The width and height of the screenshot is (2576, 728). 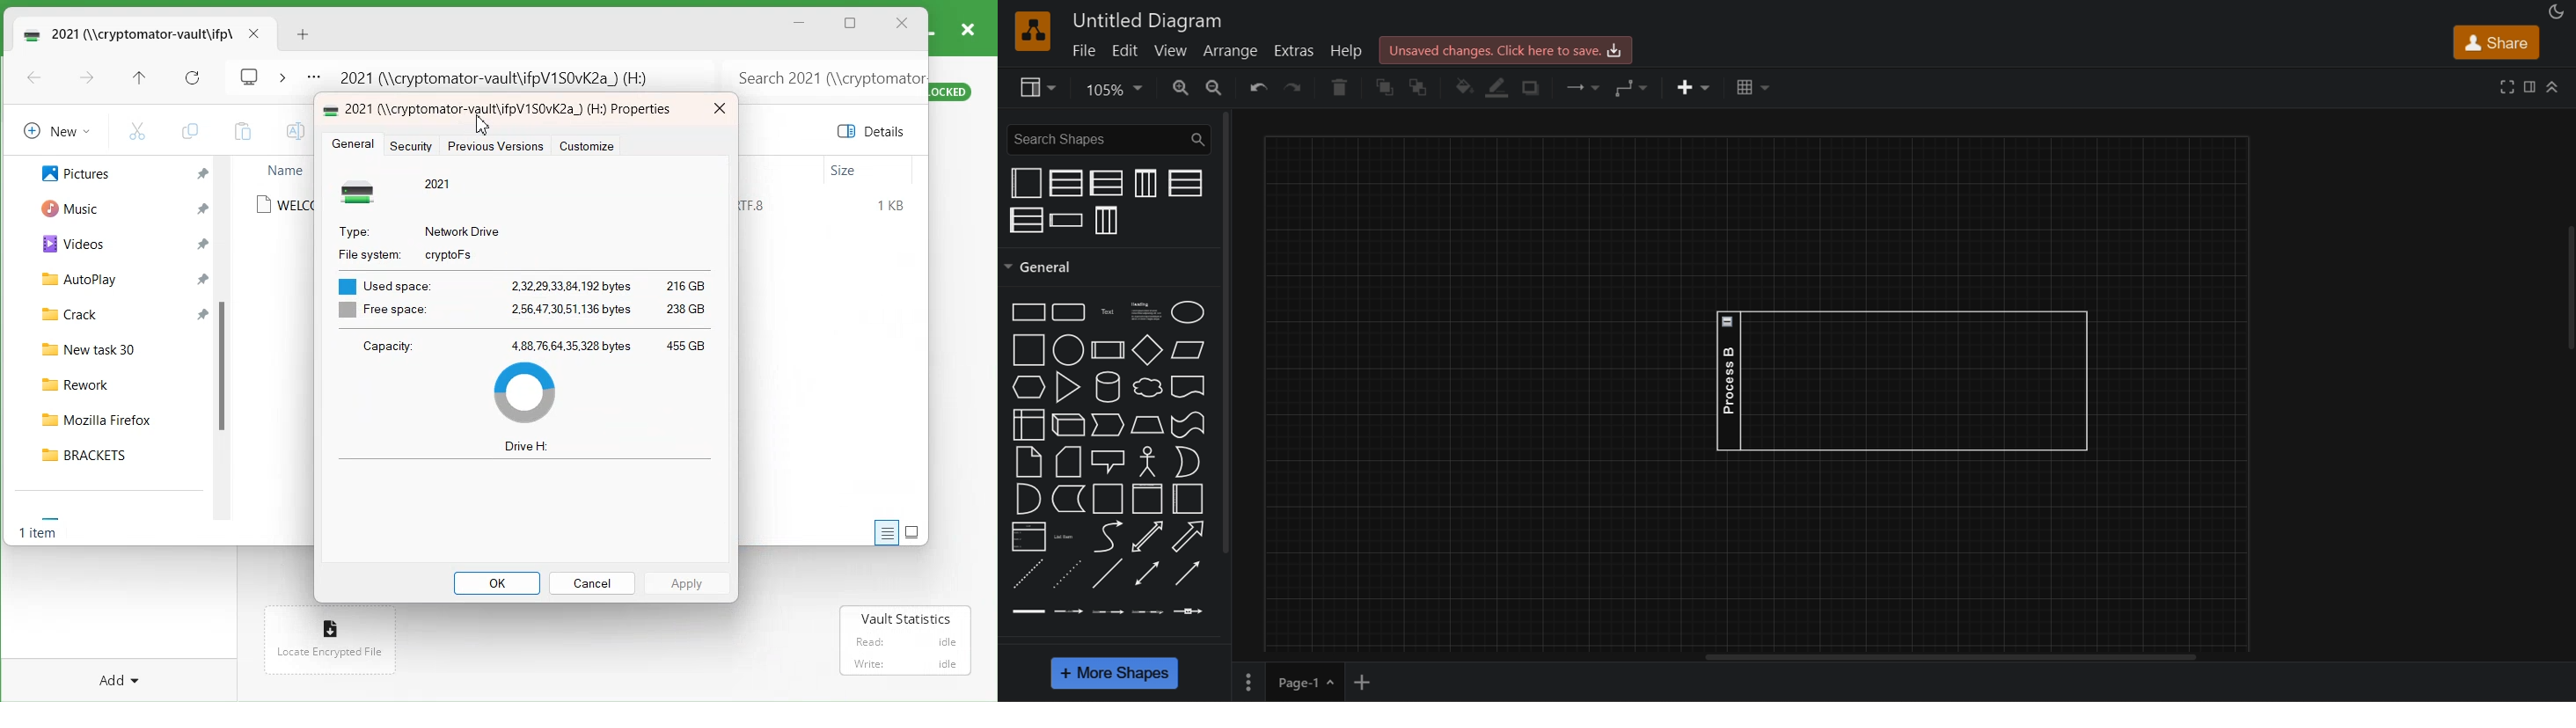 I want to click on arrow, so click(x=1189, y=536).